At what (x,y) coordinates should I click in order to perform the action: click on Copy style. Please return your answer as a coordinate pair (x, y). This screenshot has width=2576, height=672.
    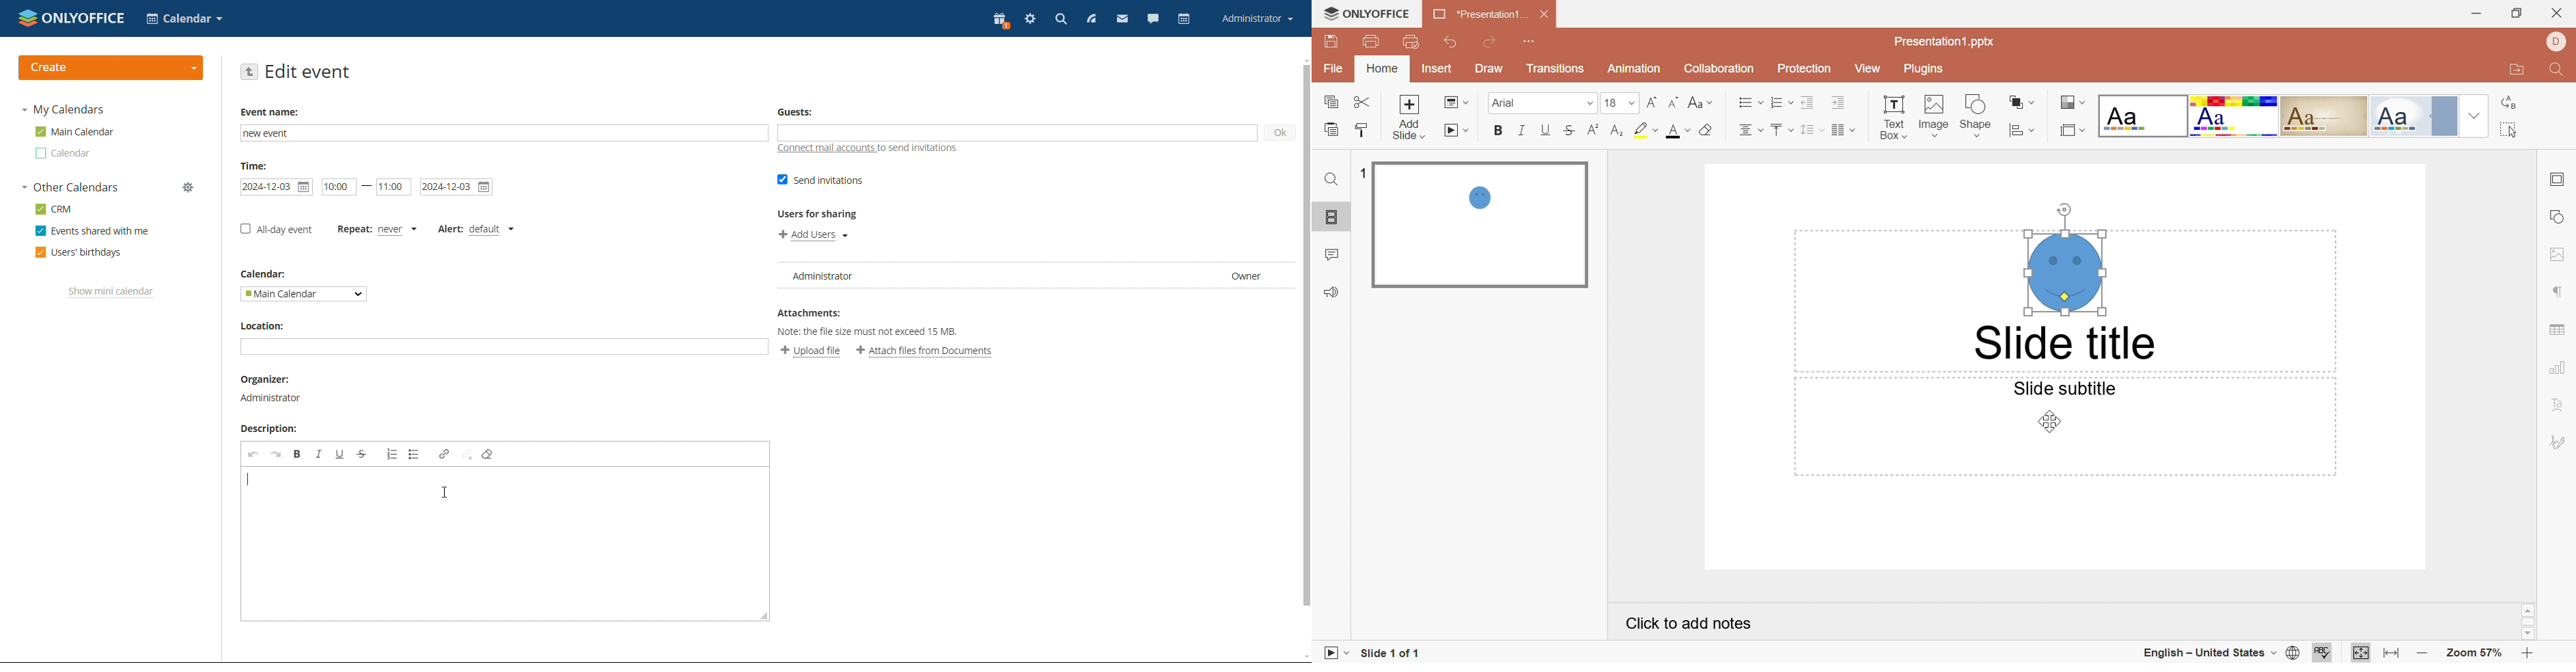
    Looking at the image, I should click on (1360, 129).